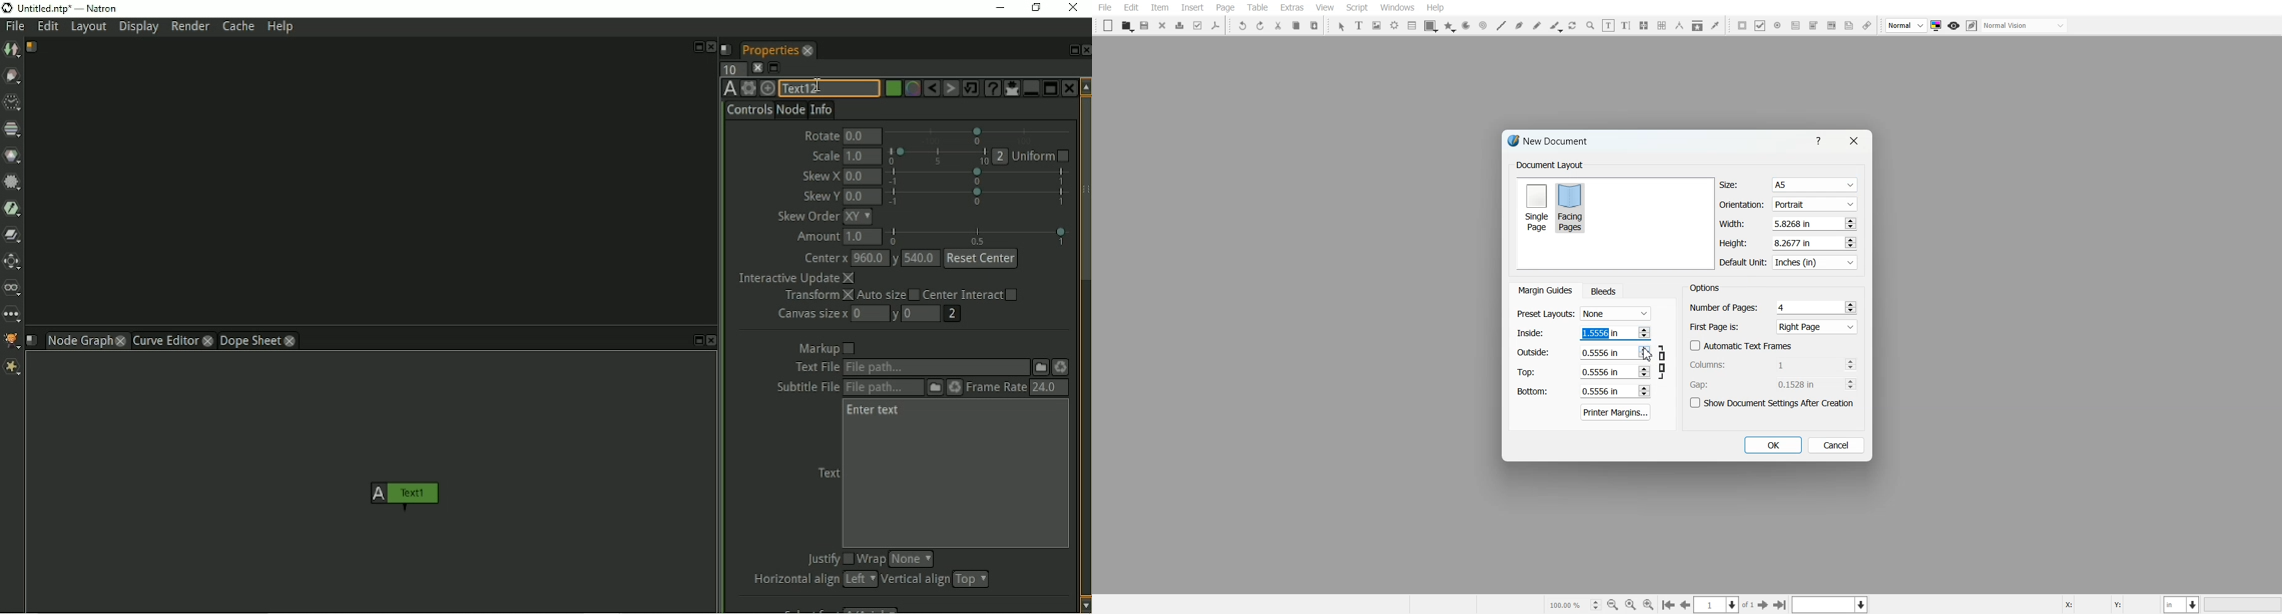 The height and width of the screenshot is (616, 2296). I want to click on Edit Text, so click(1626, 25).